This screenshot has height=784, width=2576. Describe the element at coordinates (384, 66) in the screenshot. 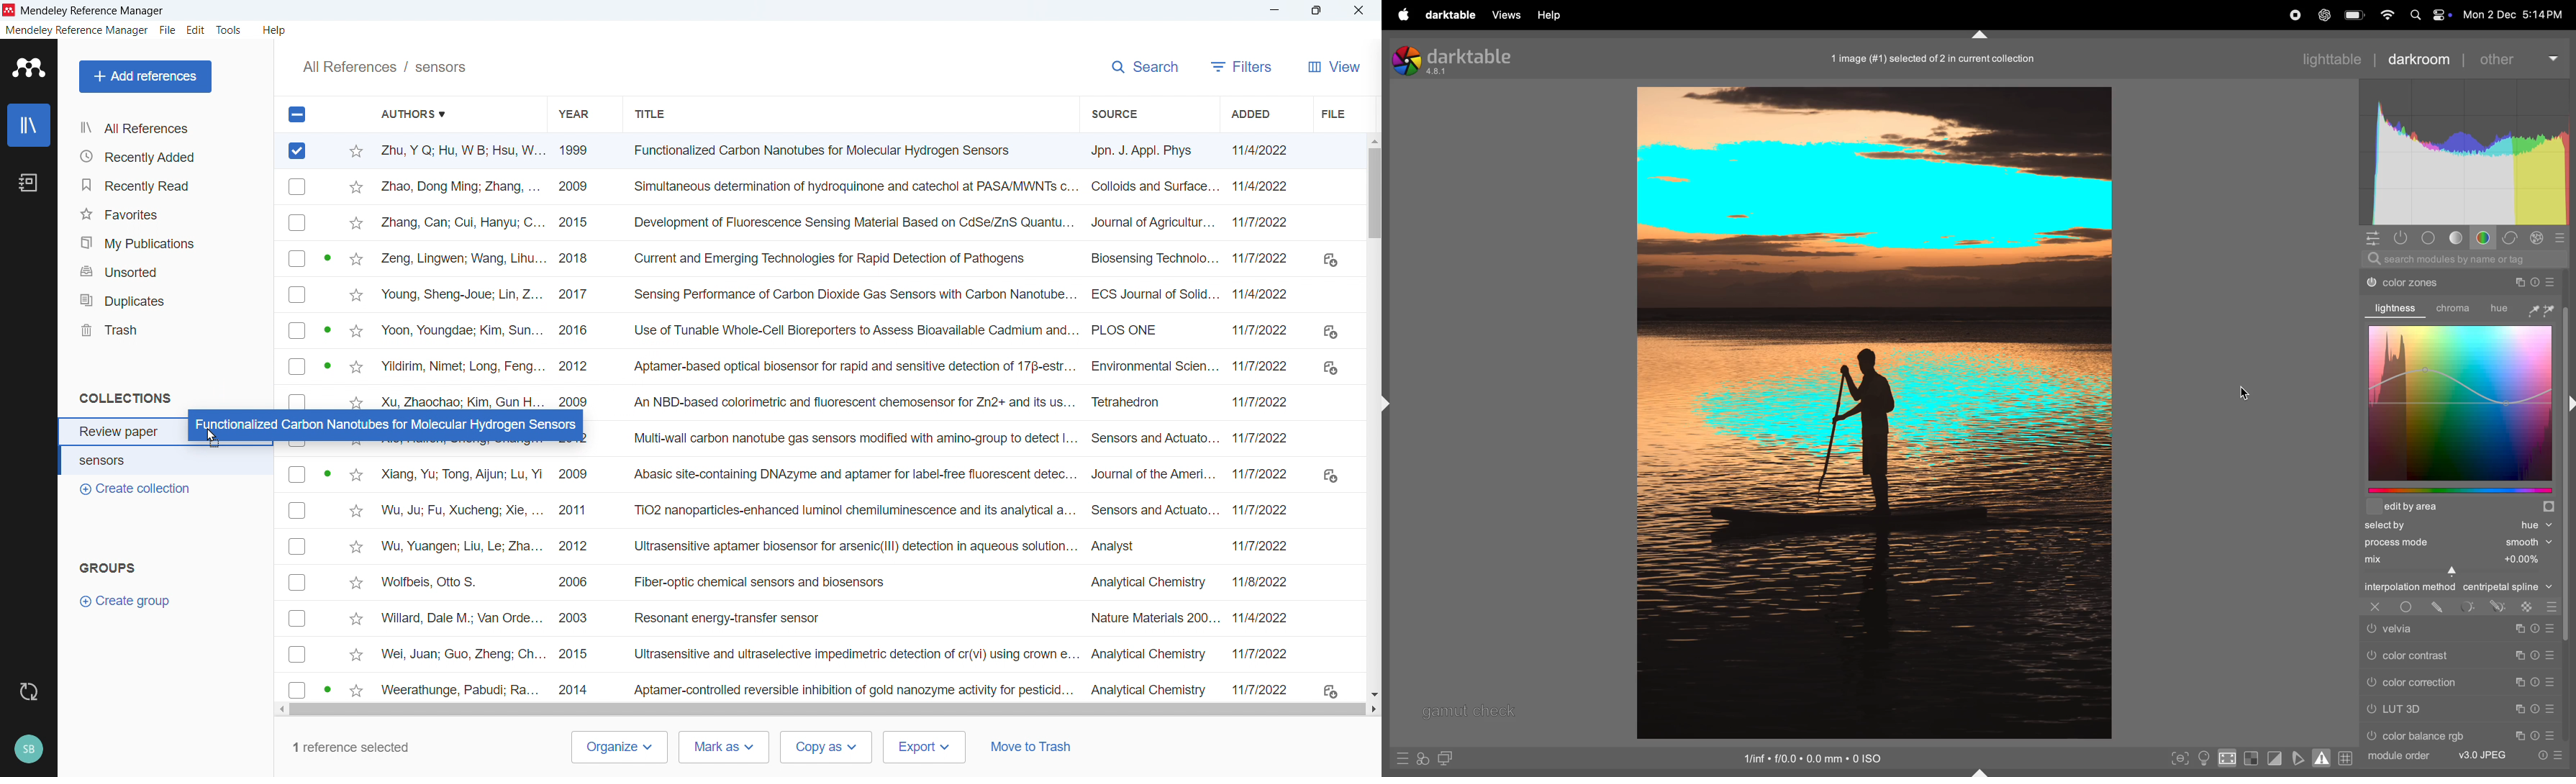

I see `All references/ Sensors ` at that location.